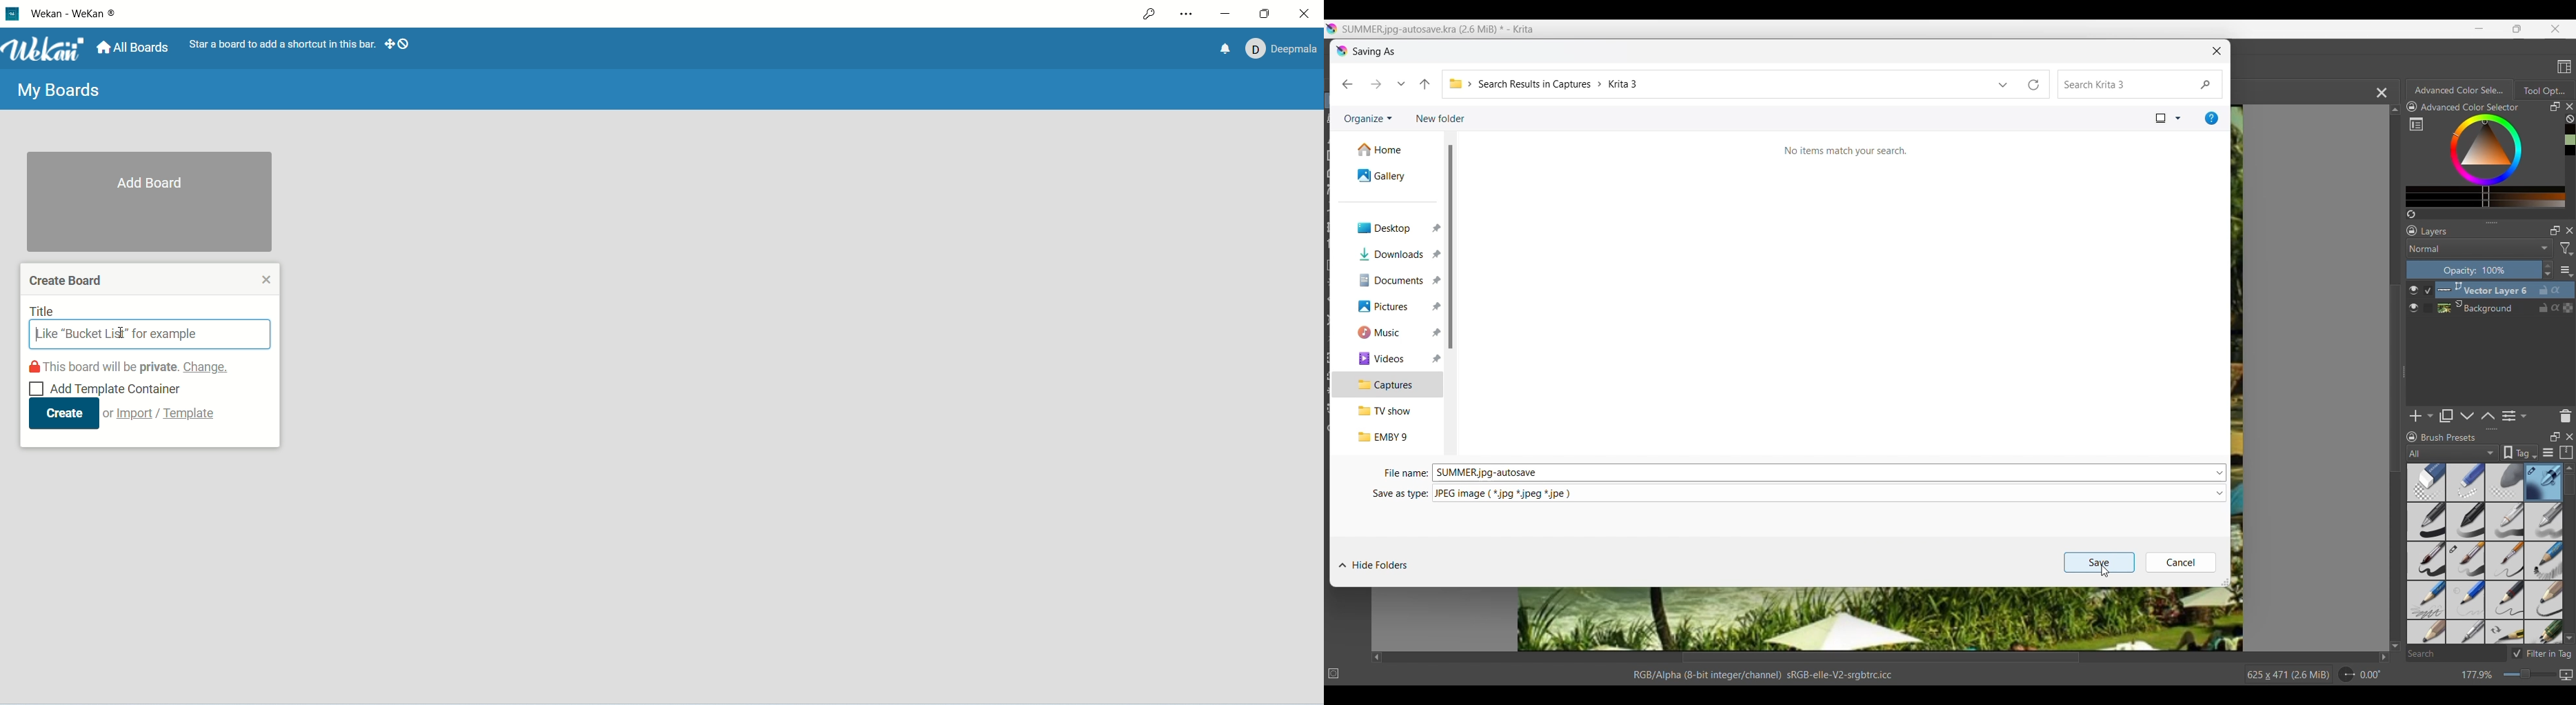 The height and width of the screenshot is (728, 2576). I want to click on Slider to change zoom, so click(2530, 674).